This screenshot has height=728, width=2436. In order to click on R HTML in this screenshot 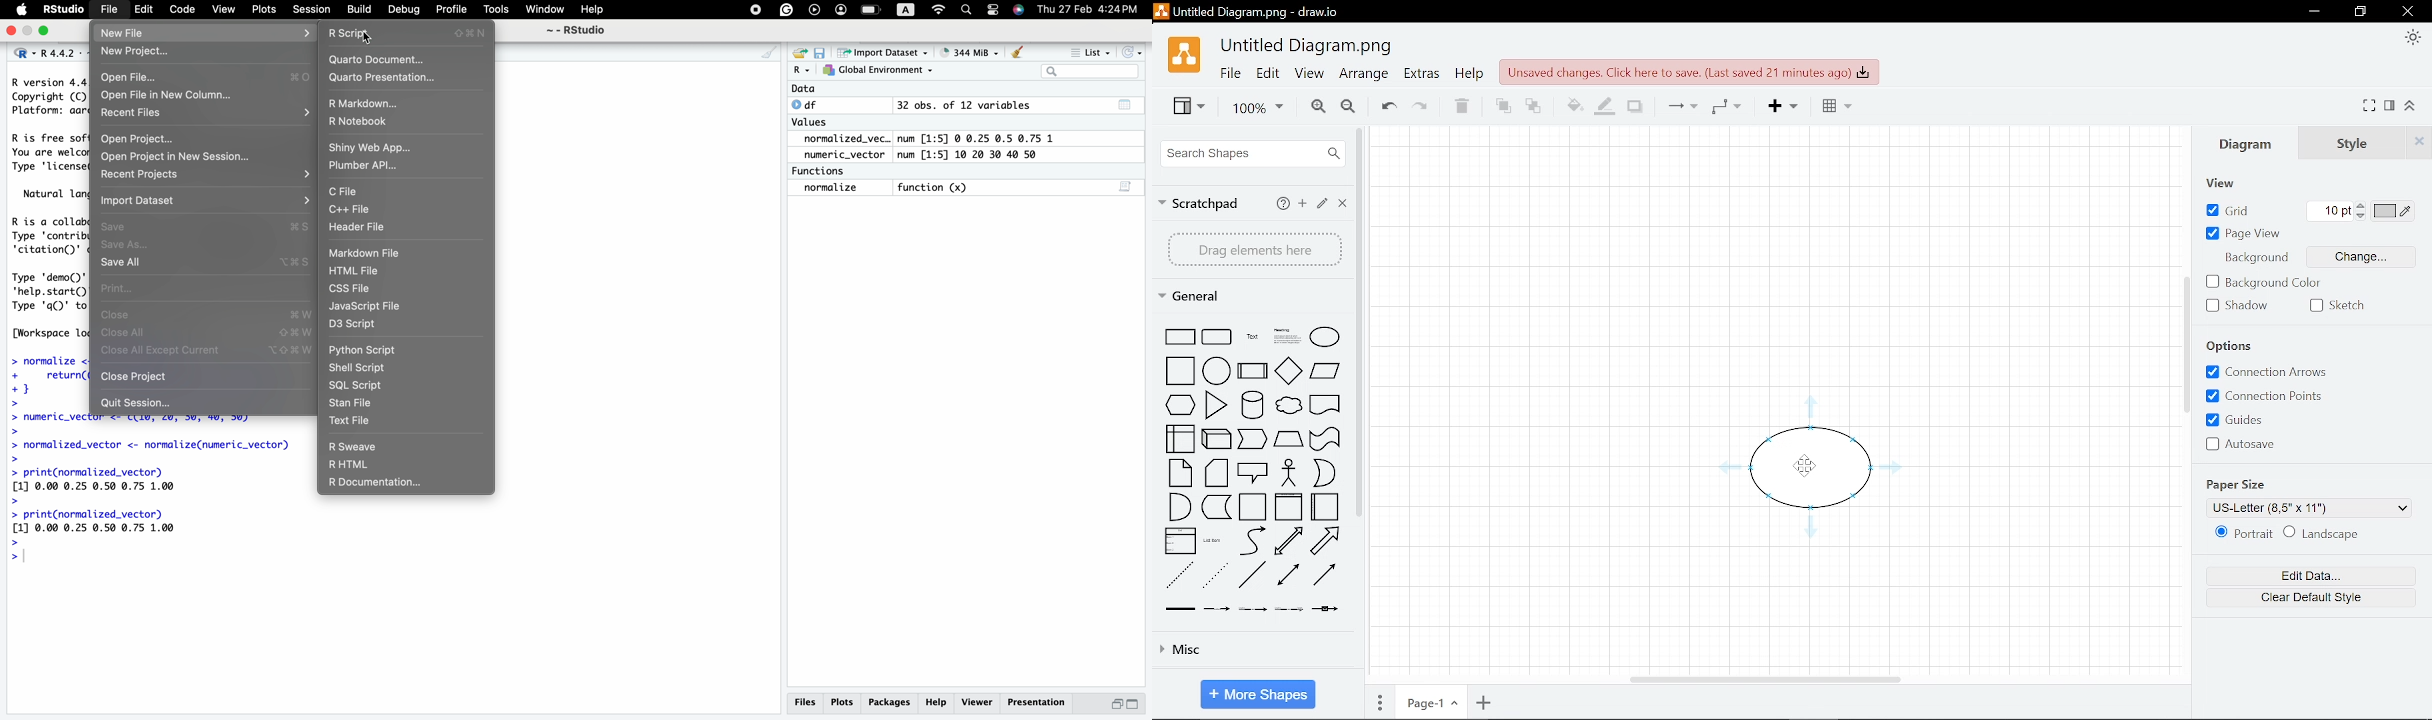, I will do `click(351, 466)`.